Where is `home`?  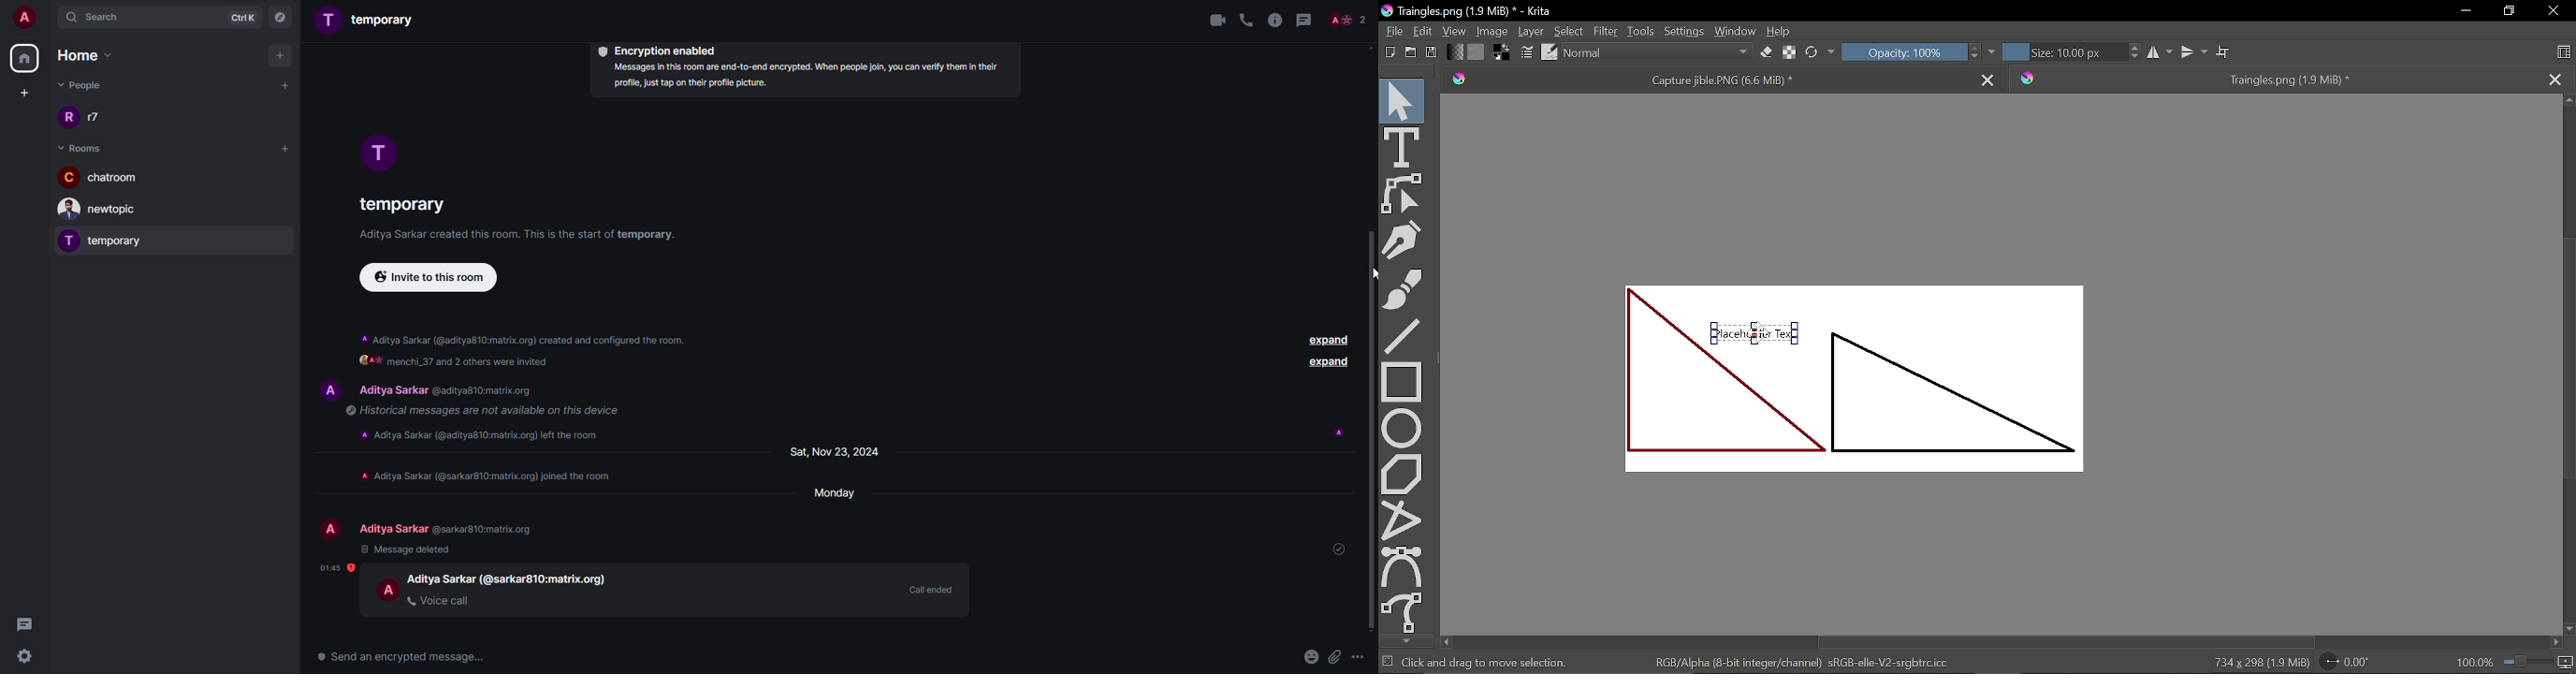 home is located at coordinates (88, 55).